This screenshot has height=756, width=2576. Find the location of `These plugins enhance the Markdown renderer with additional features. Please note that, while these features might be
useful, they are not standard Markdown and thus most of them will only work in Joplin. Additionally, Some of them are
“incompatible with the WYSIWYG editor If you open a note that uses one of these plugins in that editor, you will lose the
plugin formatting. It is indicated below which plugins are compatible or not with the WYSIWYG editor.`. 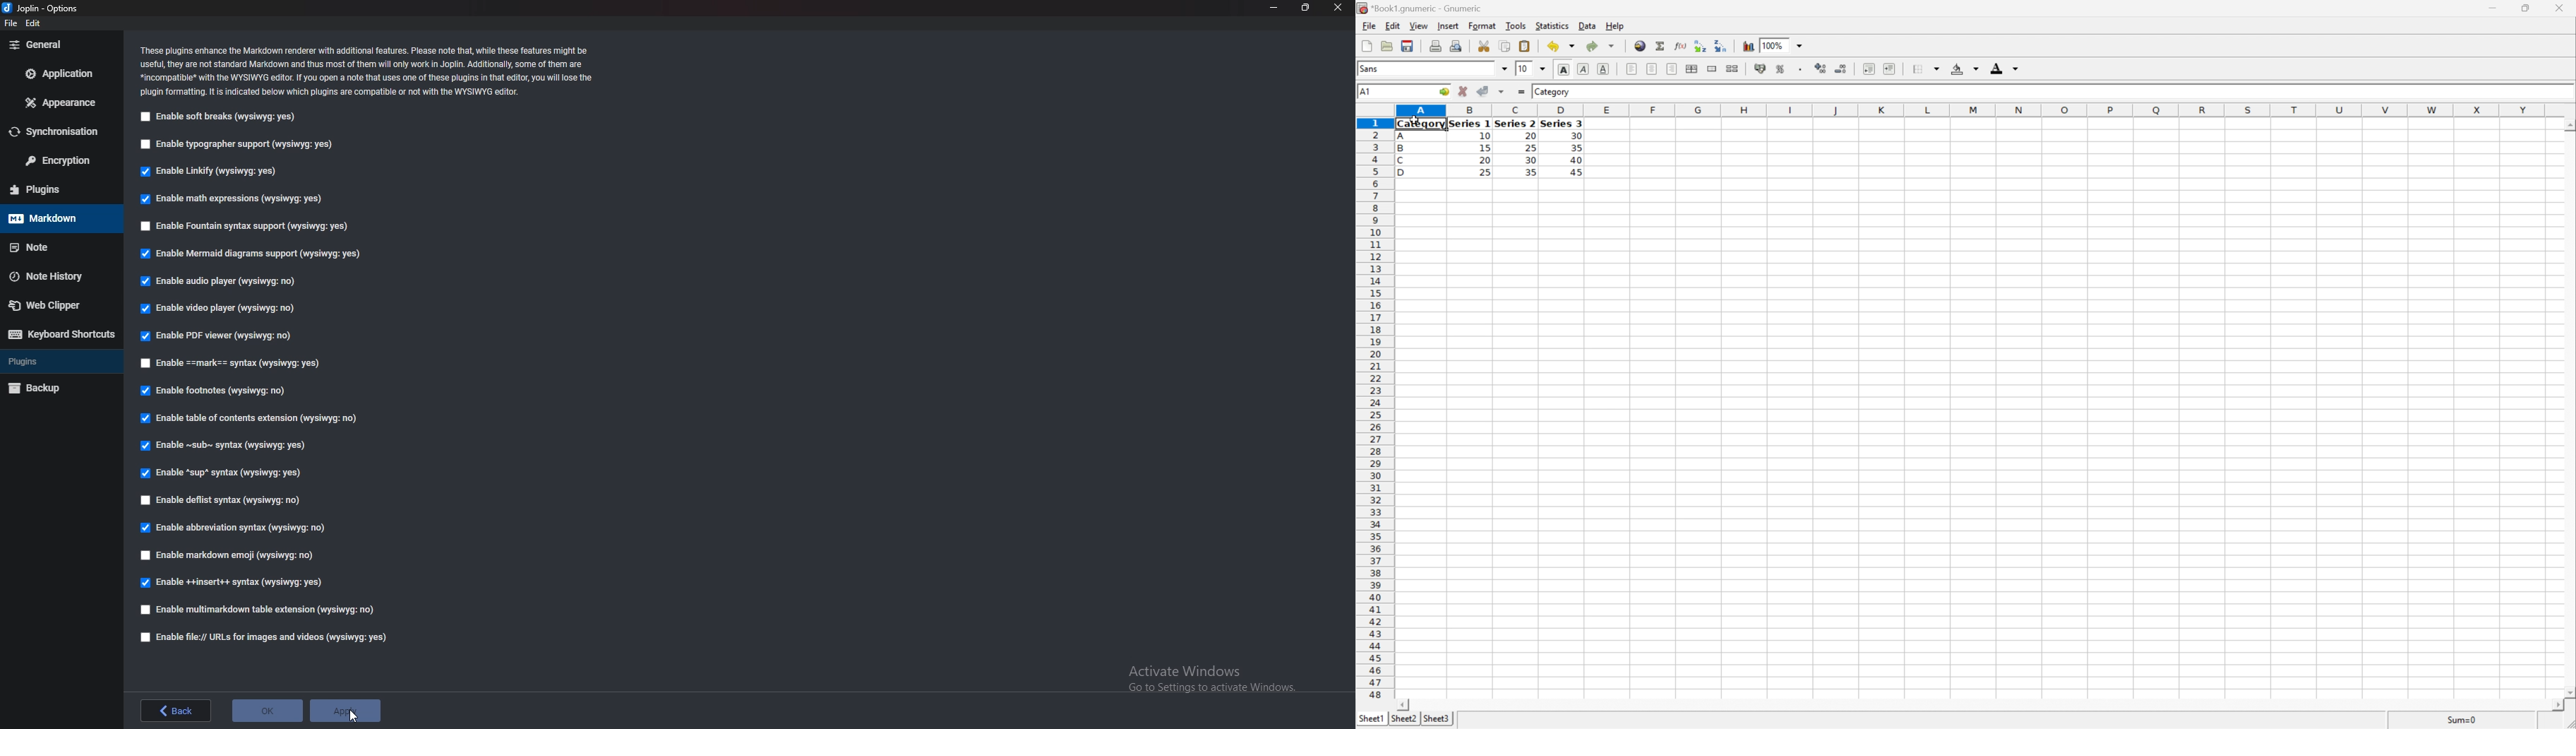

These plugins enhance the Markdown renderer with additional features. Please note that, while these features might be
useful, they are not standard Markdown and thus most of them will only work in Joplin. Additionally, Some of them are
“incompatible with the WYSIWYG editor If you open a note that uses one of these plugins in that editor, you will lose the
plugin formatting. It is indicated below which plugins are compatible or not with the WYSIWYG editor. is located at coordinates (370, 71).